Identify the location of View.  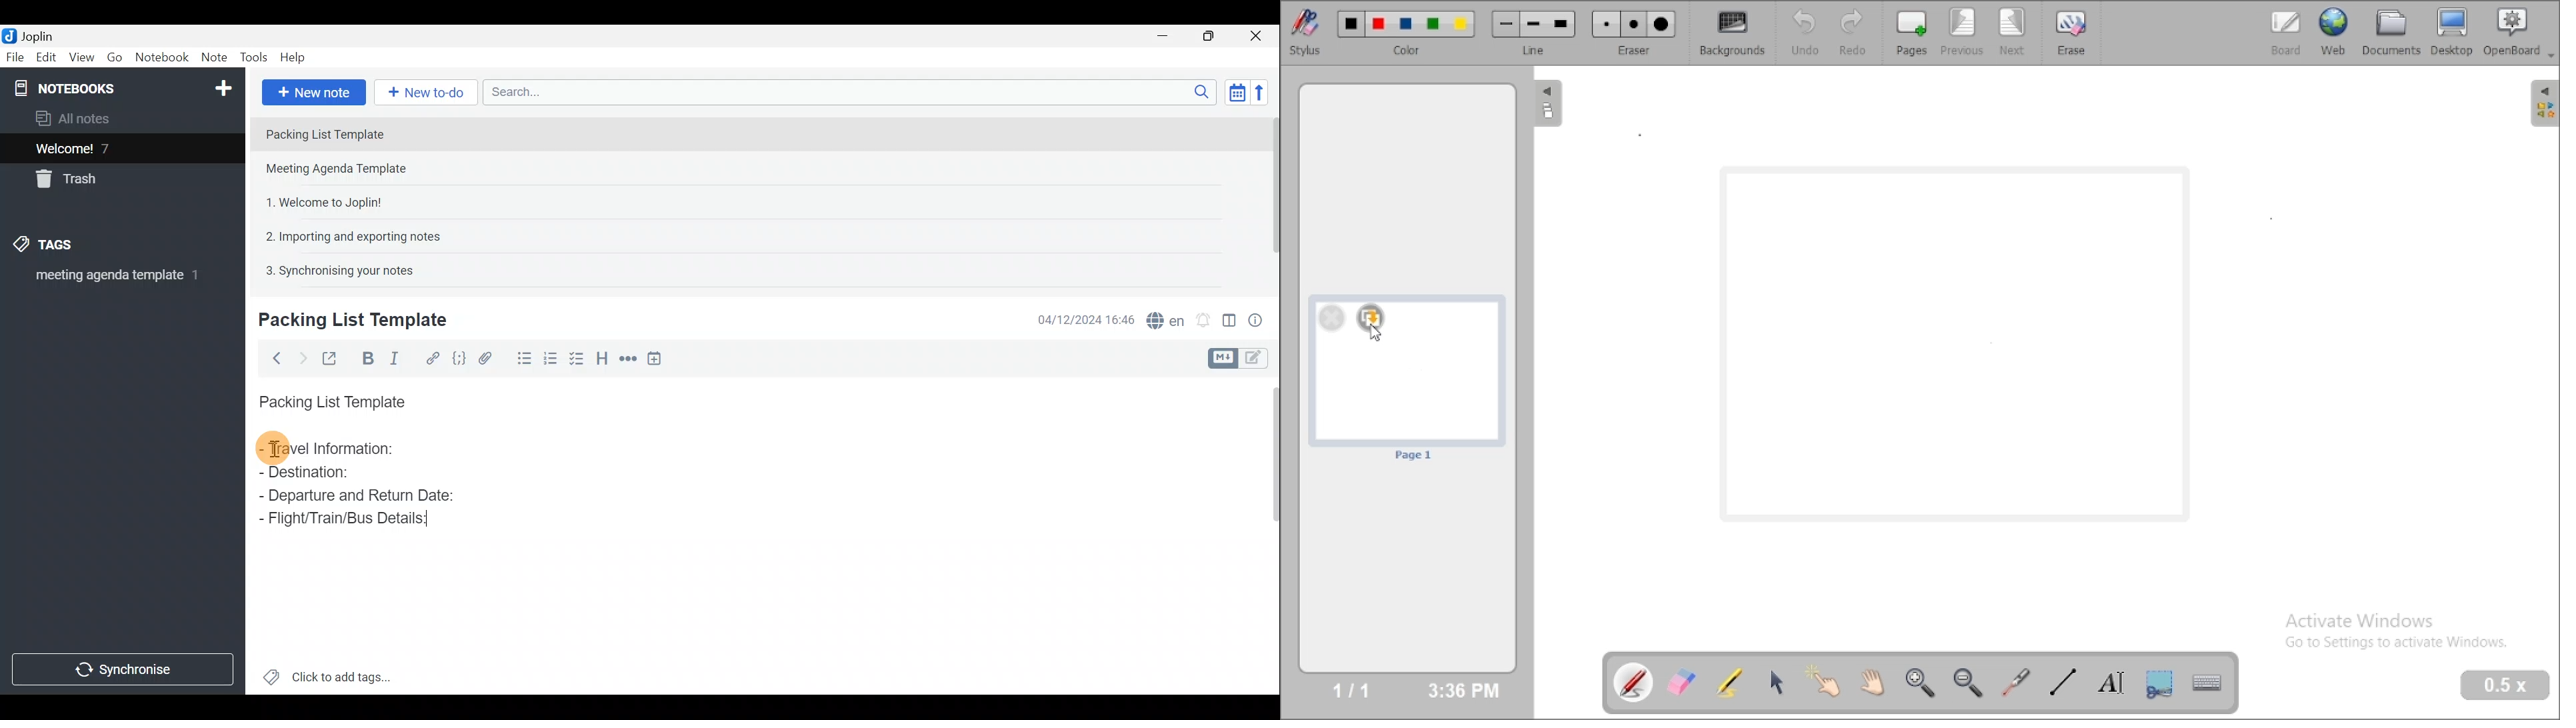
(83, 57).